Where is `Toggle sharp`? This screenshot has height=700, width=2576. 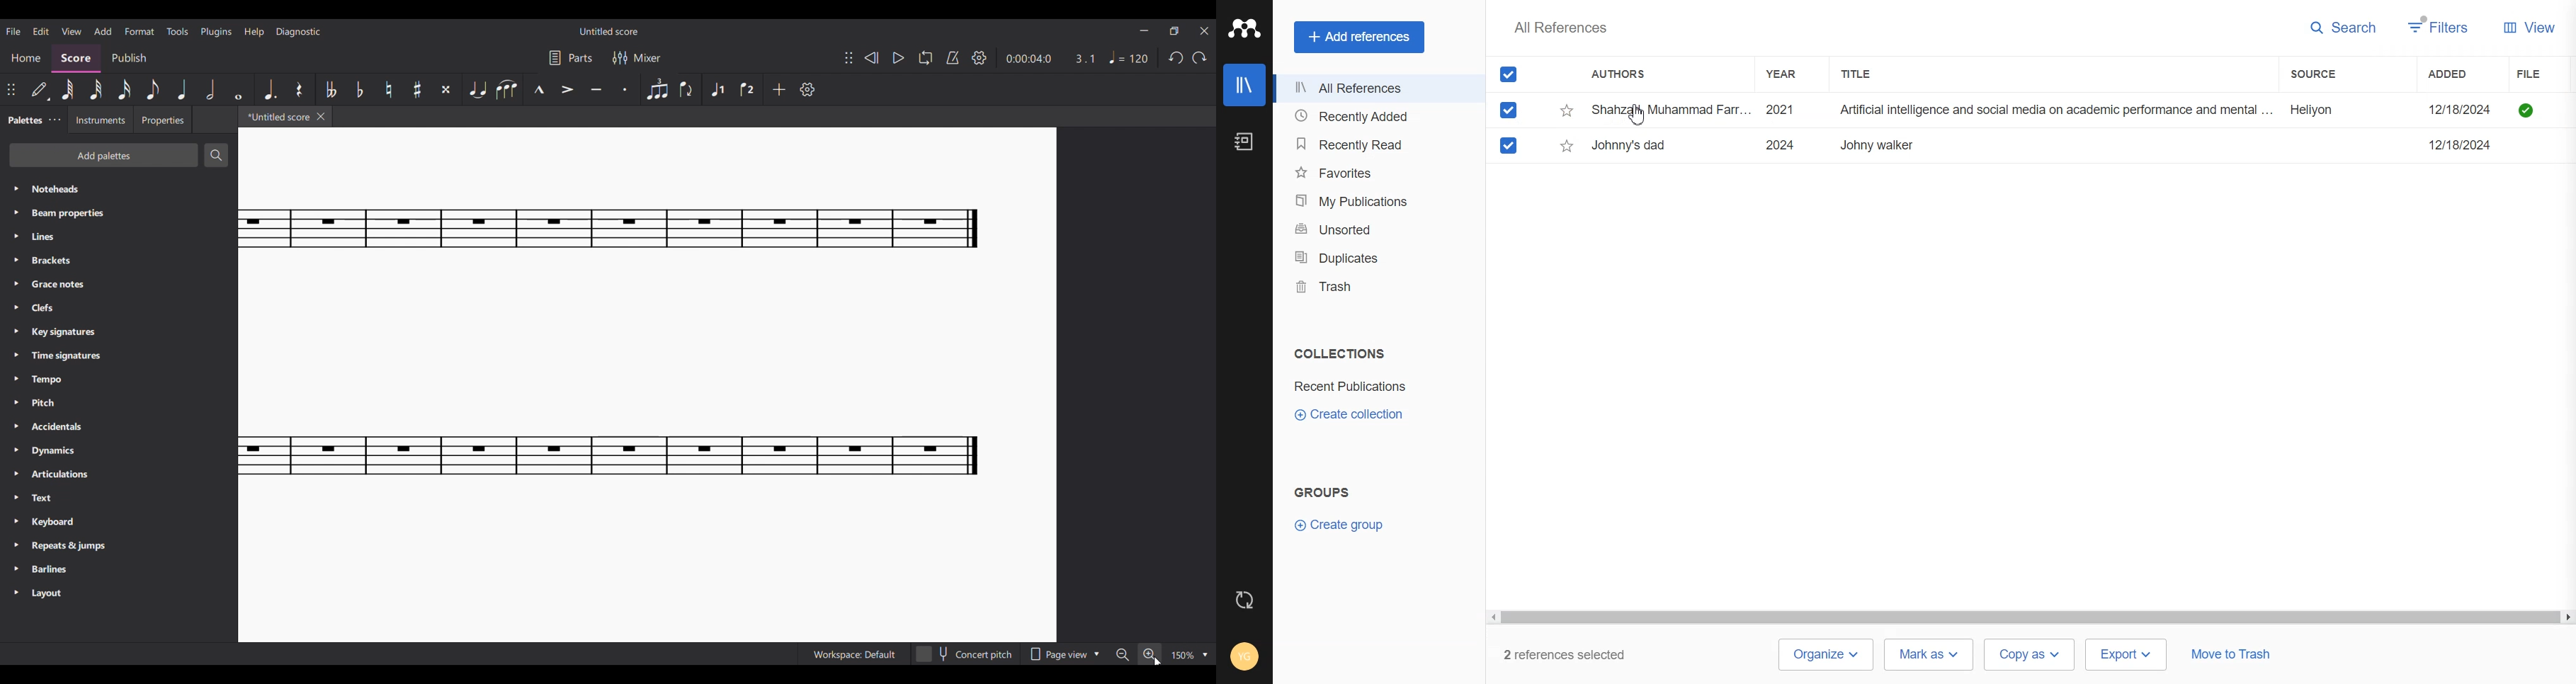
Toggle sharp is located at coordinates (417, 89).